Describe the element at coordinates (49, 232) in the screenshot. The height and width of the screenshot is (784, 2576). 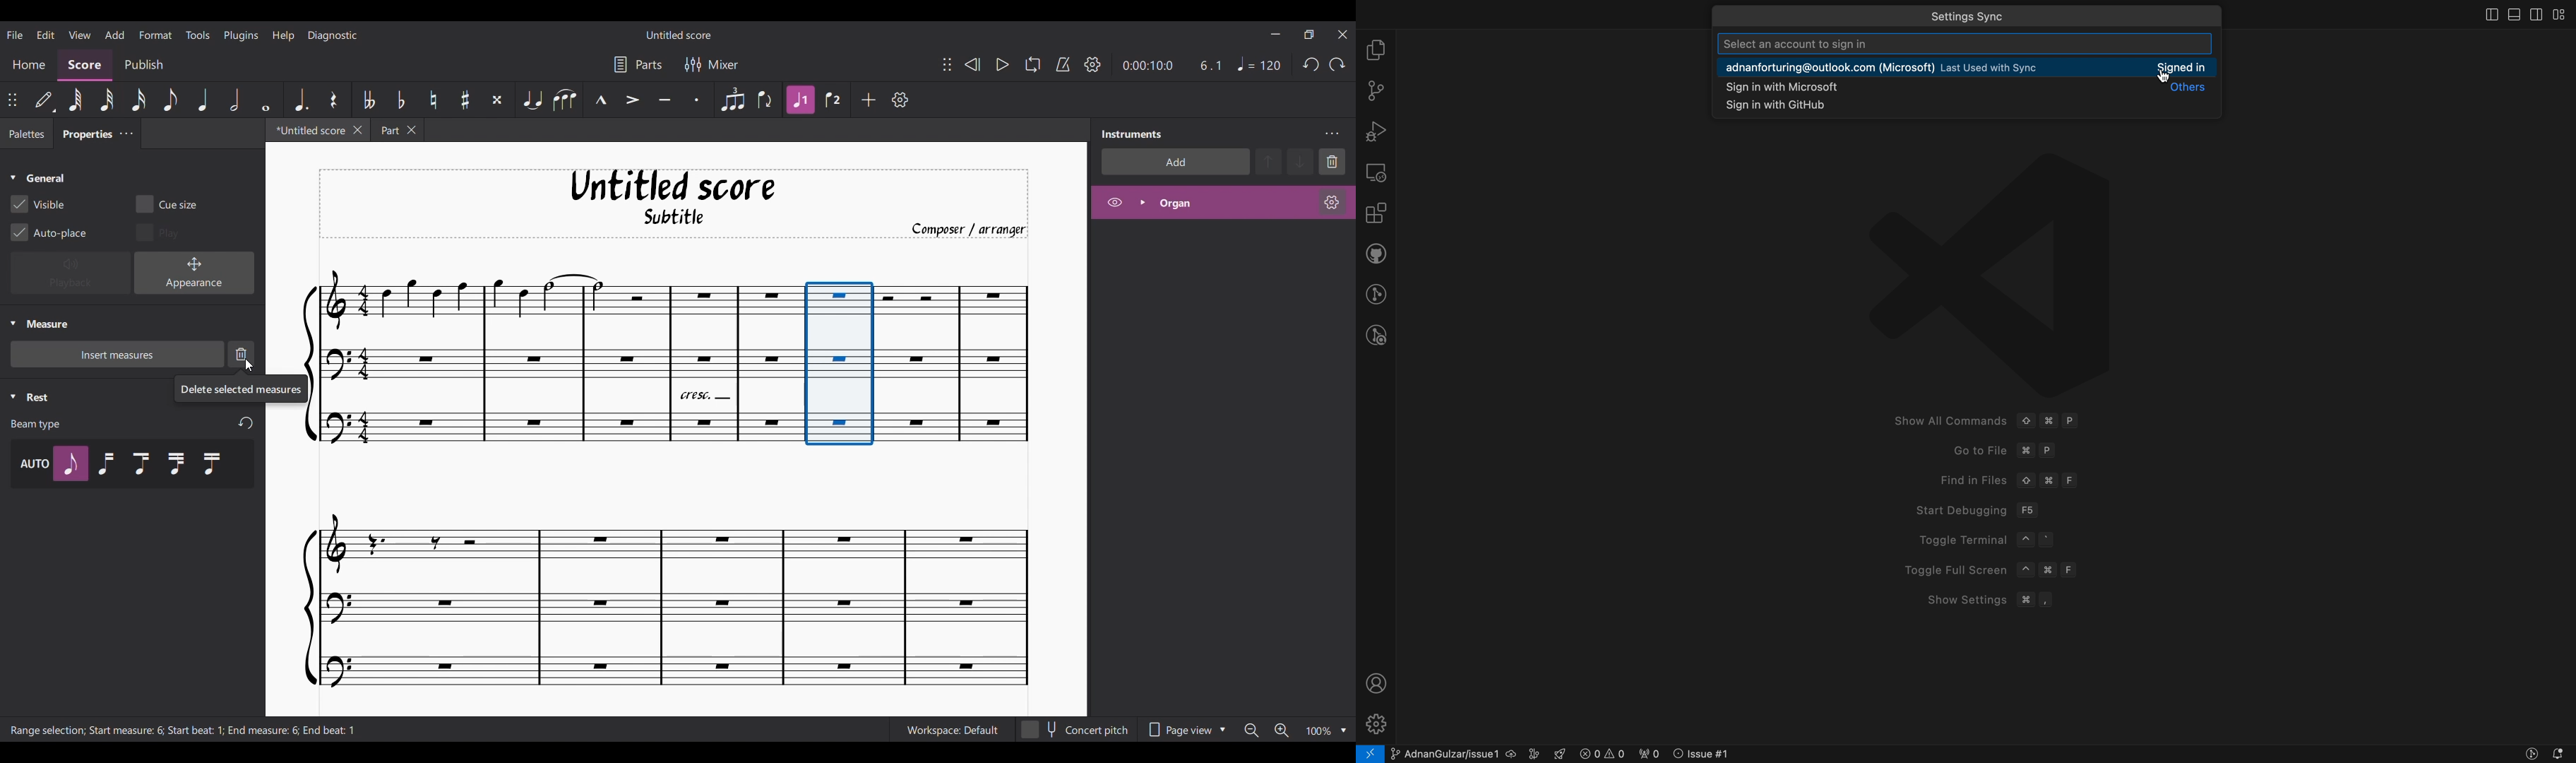
I see `Toggle for Auto-place` at that location.